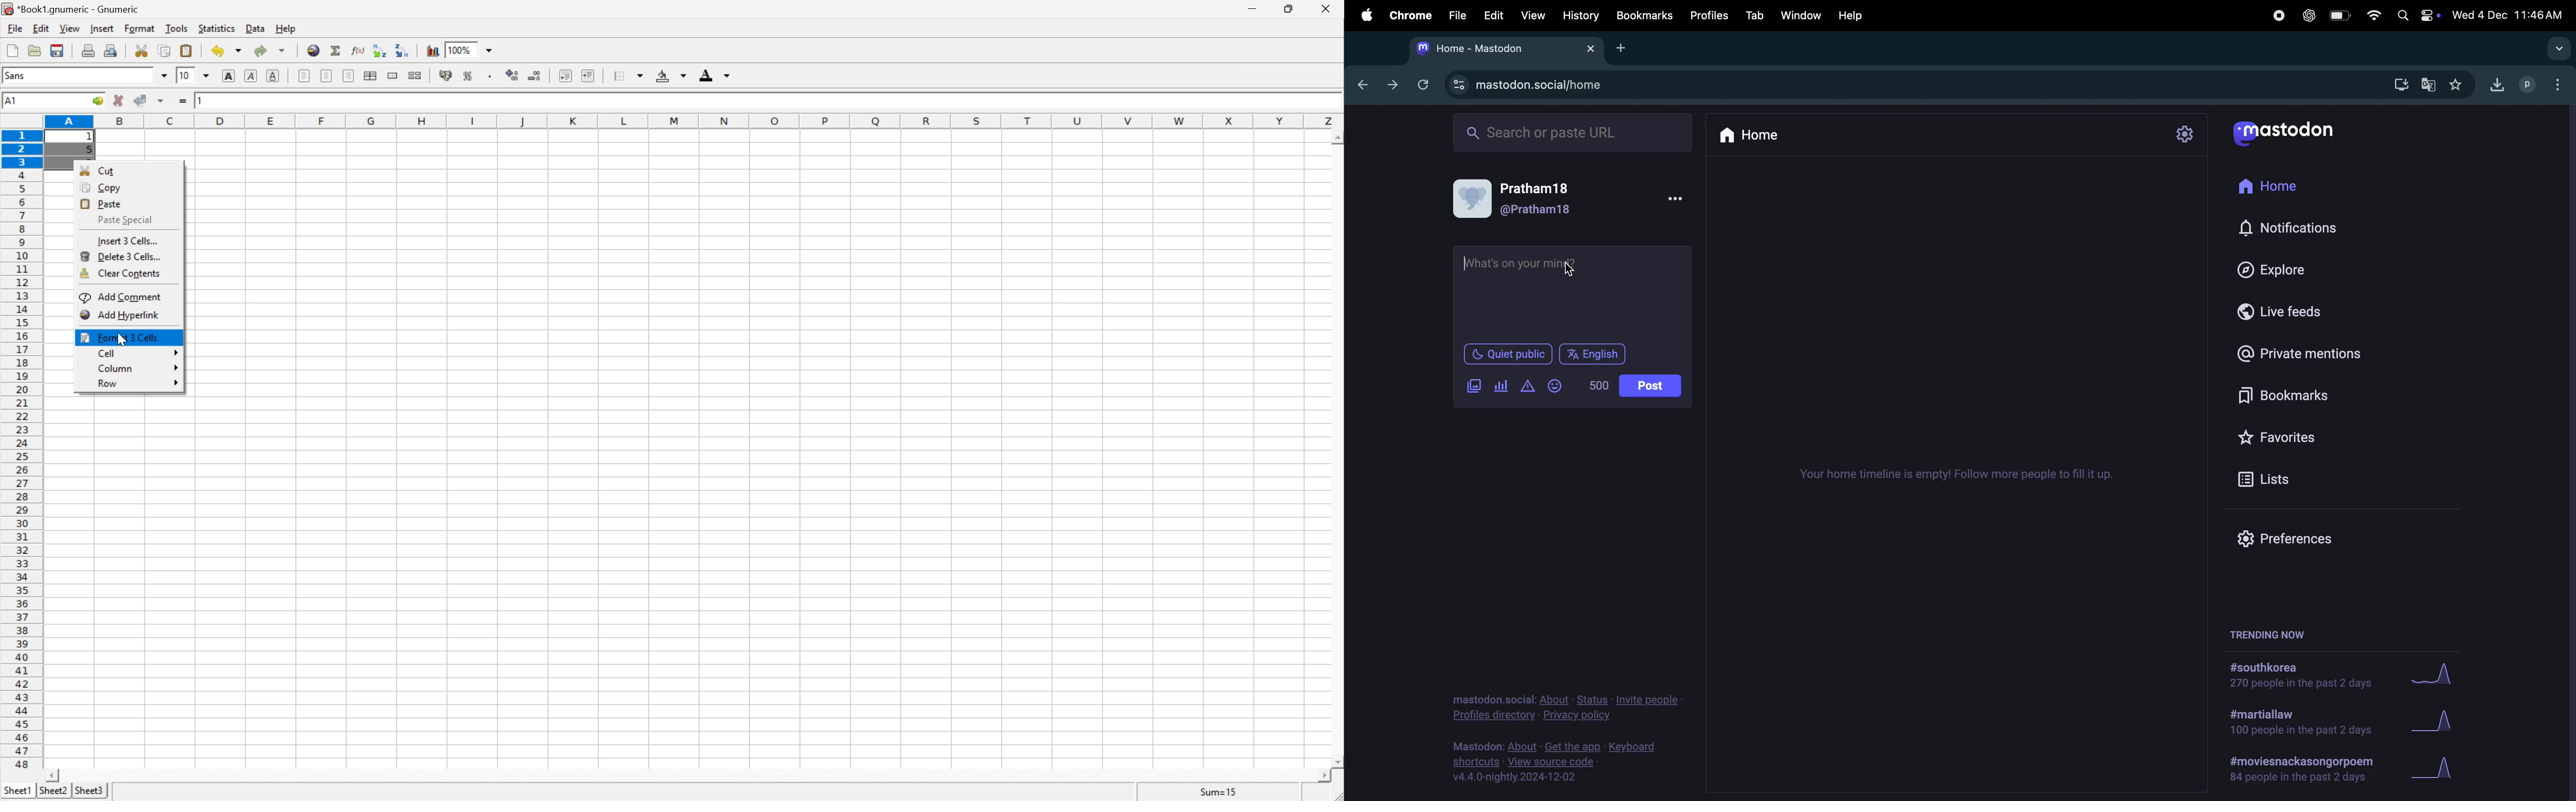 The width and height of the screenshot is (2576, 812). Describe the element at coordinates (1530, 385) in the screenshot. I see `alert` at that location.